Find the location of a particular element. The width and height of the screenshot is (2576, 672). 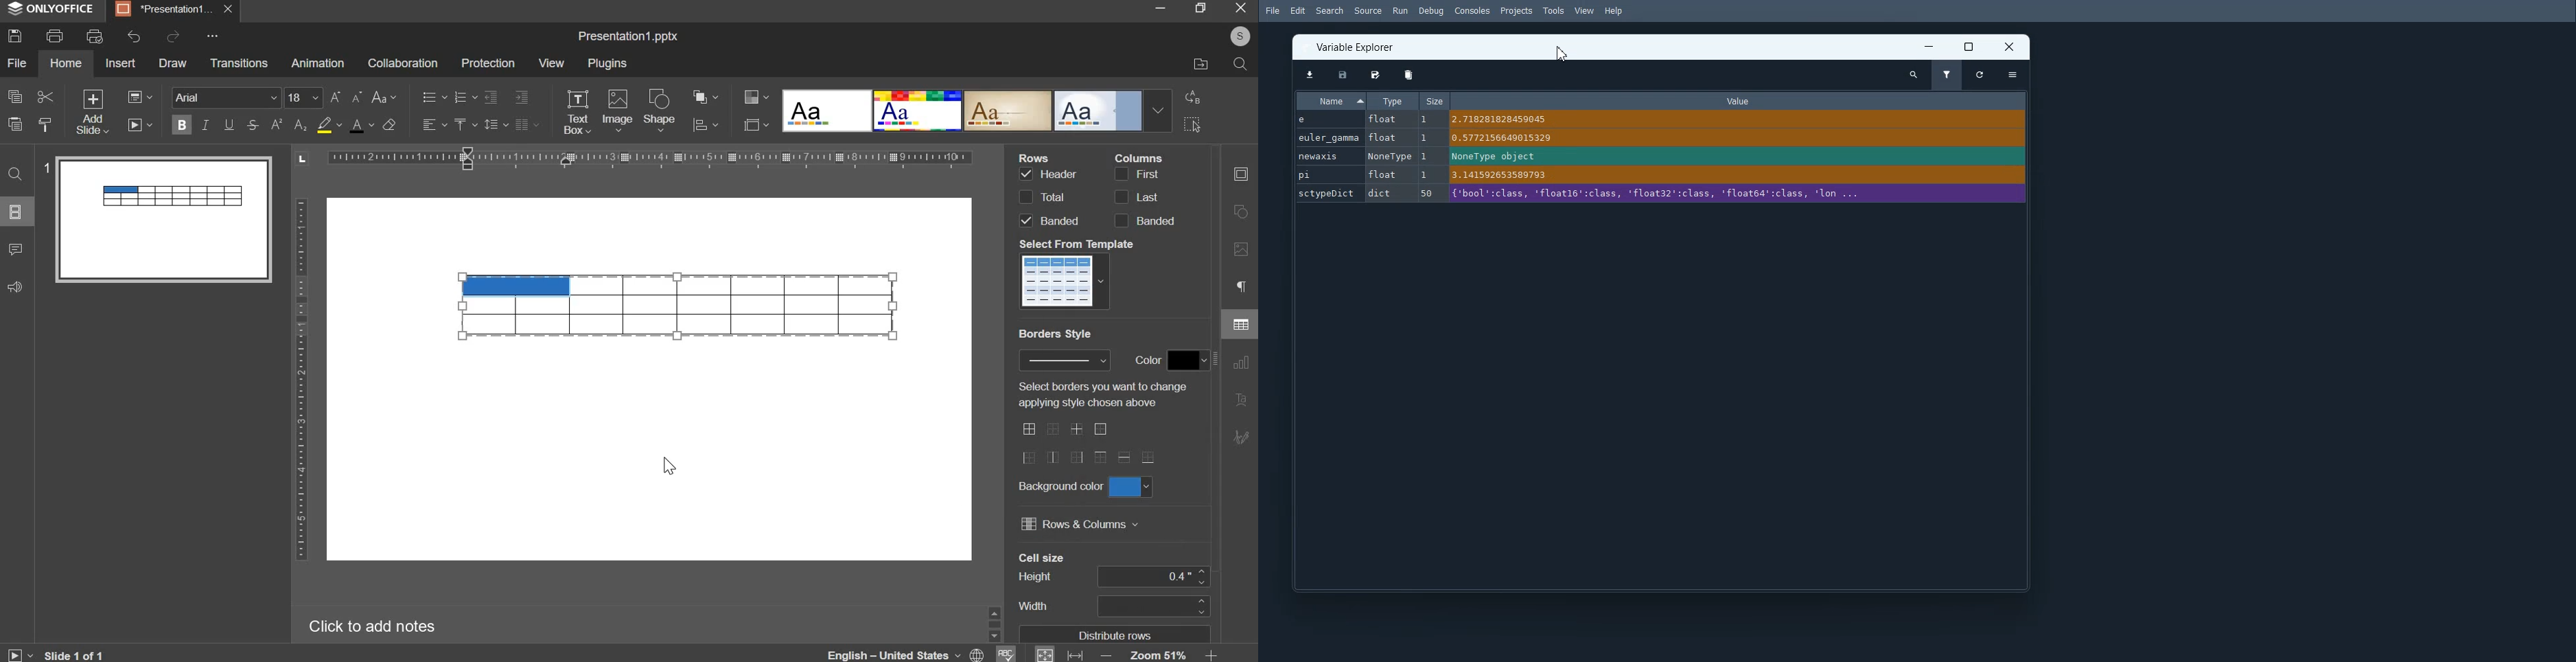

add slide is located at coordinates (93, 113).